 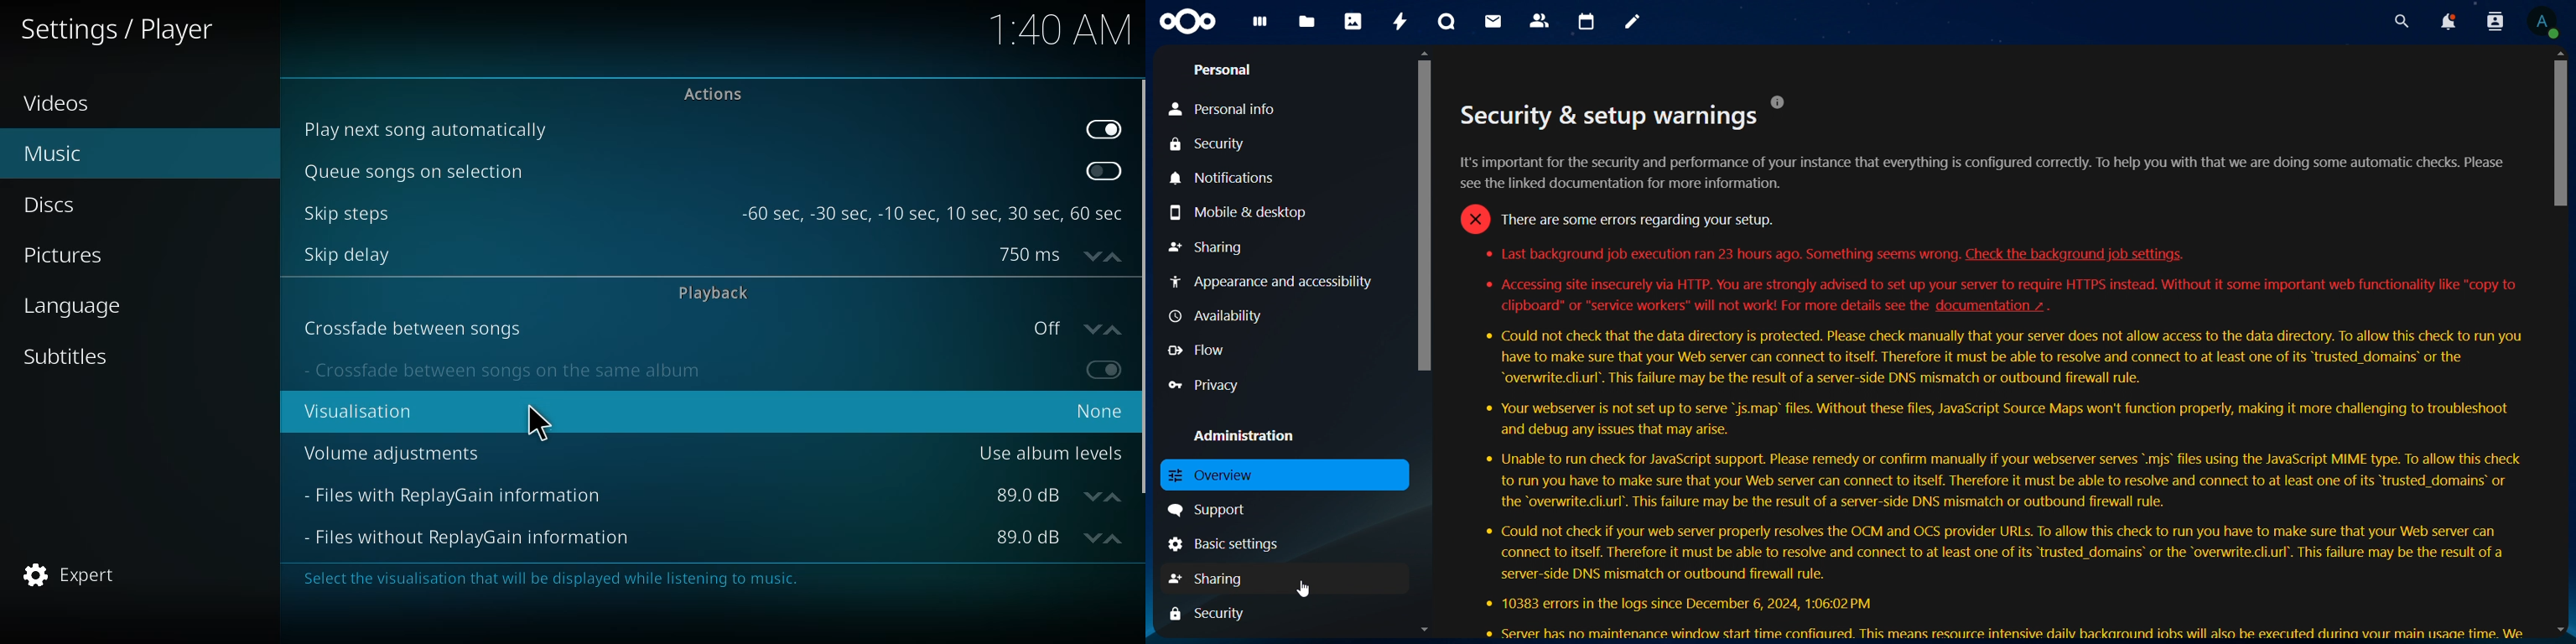 I want to click on dashboard, so click(x=1258, y=26).